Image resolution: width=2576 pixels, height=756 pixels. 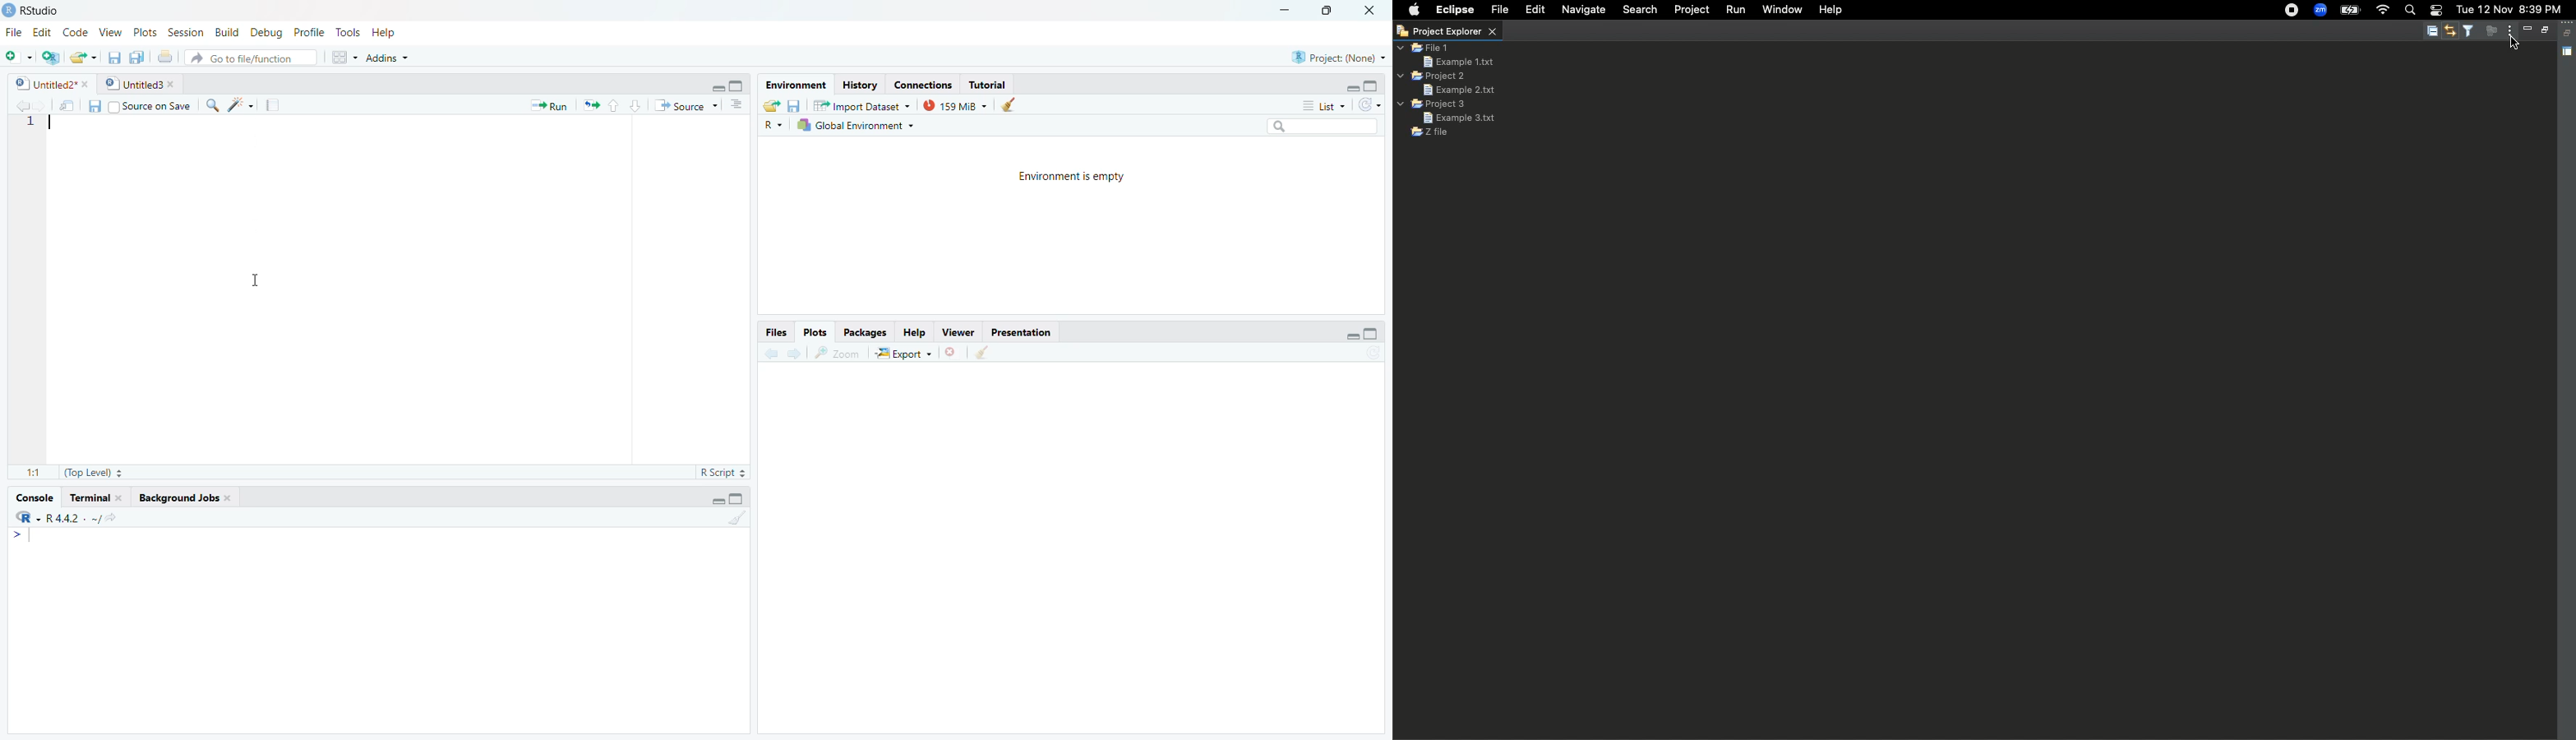 What do you see at coordinates (1371, 106) in the screenshot?
I see `Refresh` at bounding box center [1371, 106].